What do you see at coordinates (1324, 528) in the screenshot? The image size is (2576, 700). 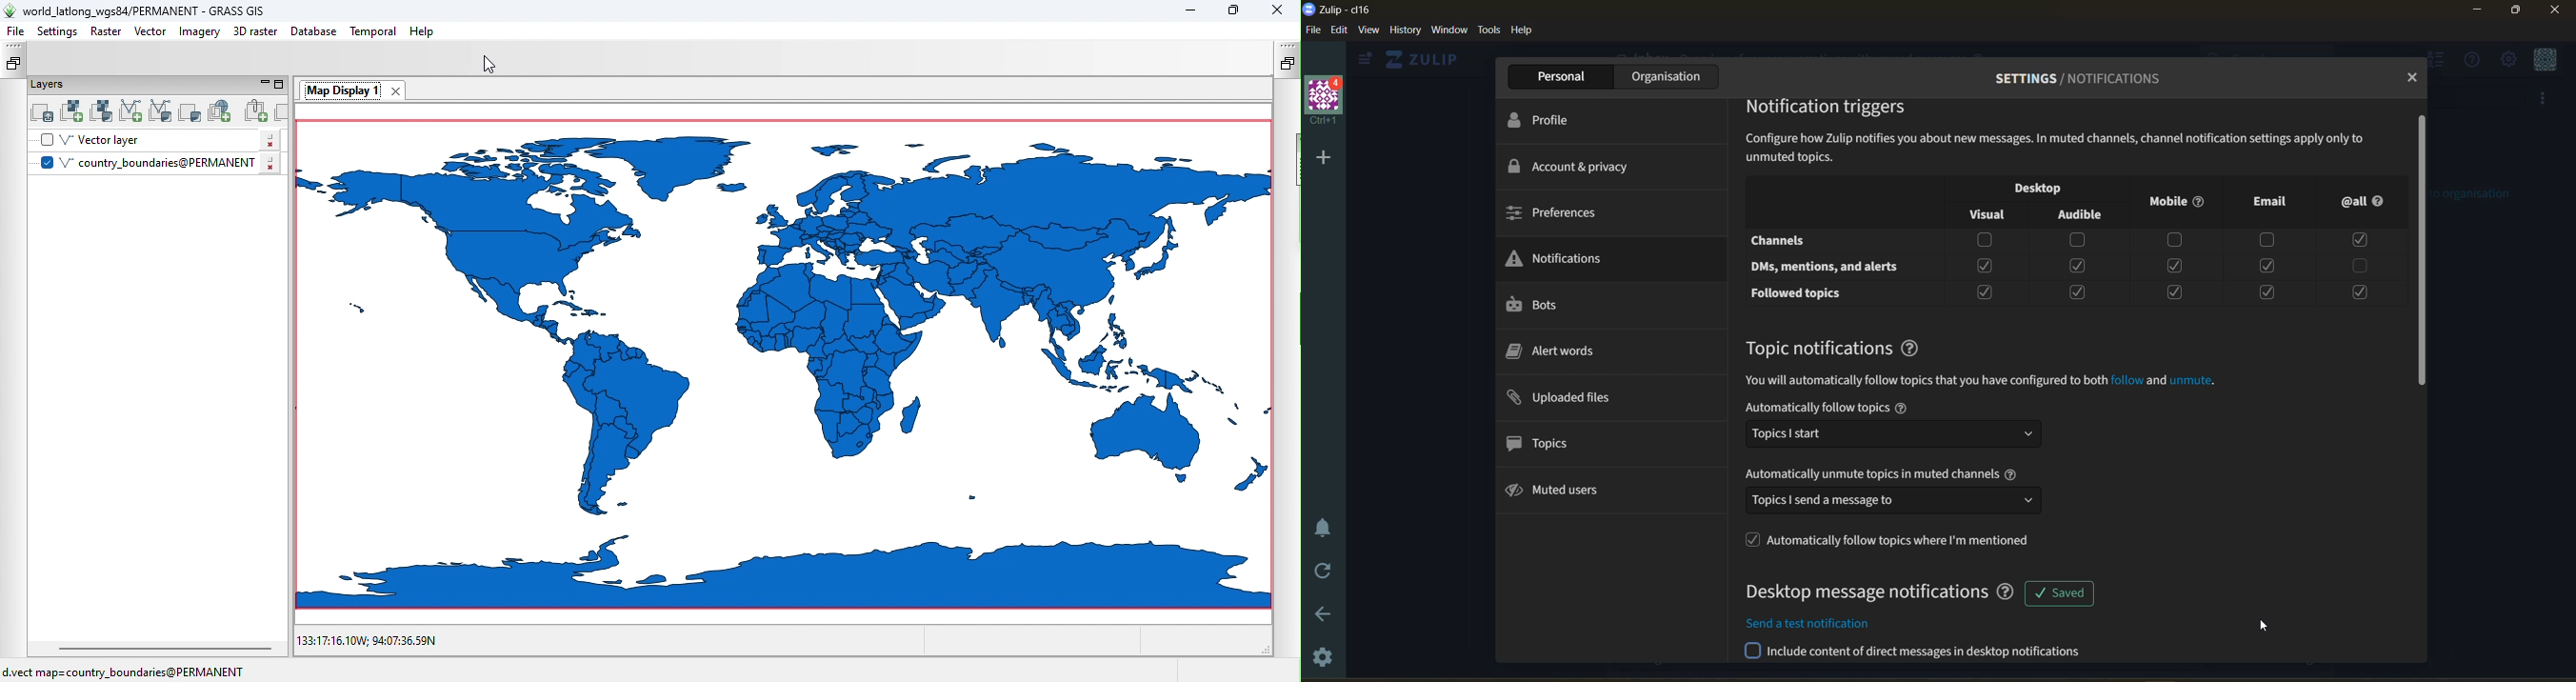 I see `enable do not disturb` at bounding box center [1324, 528].